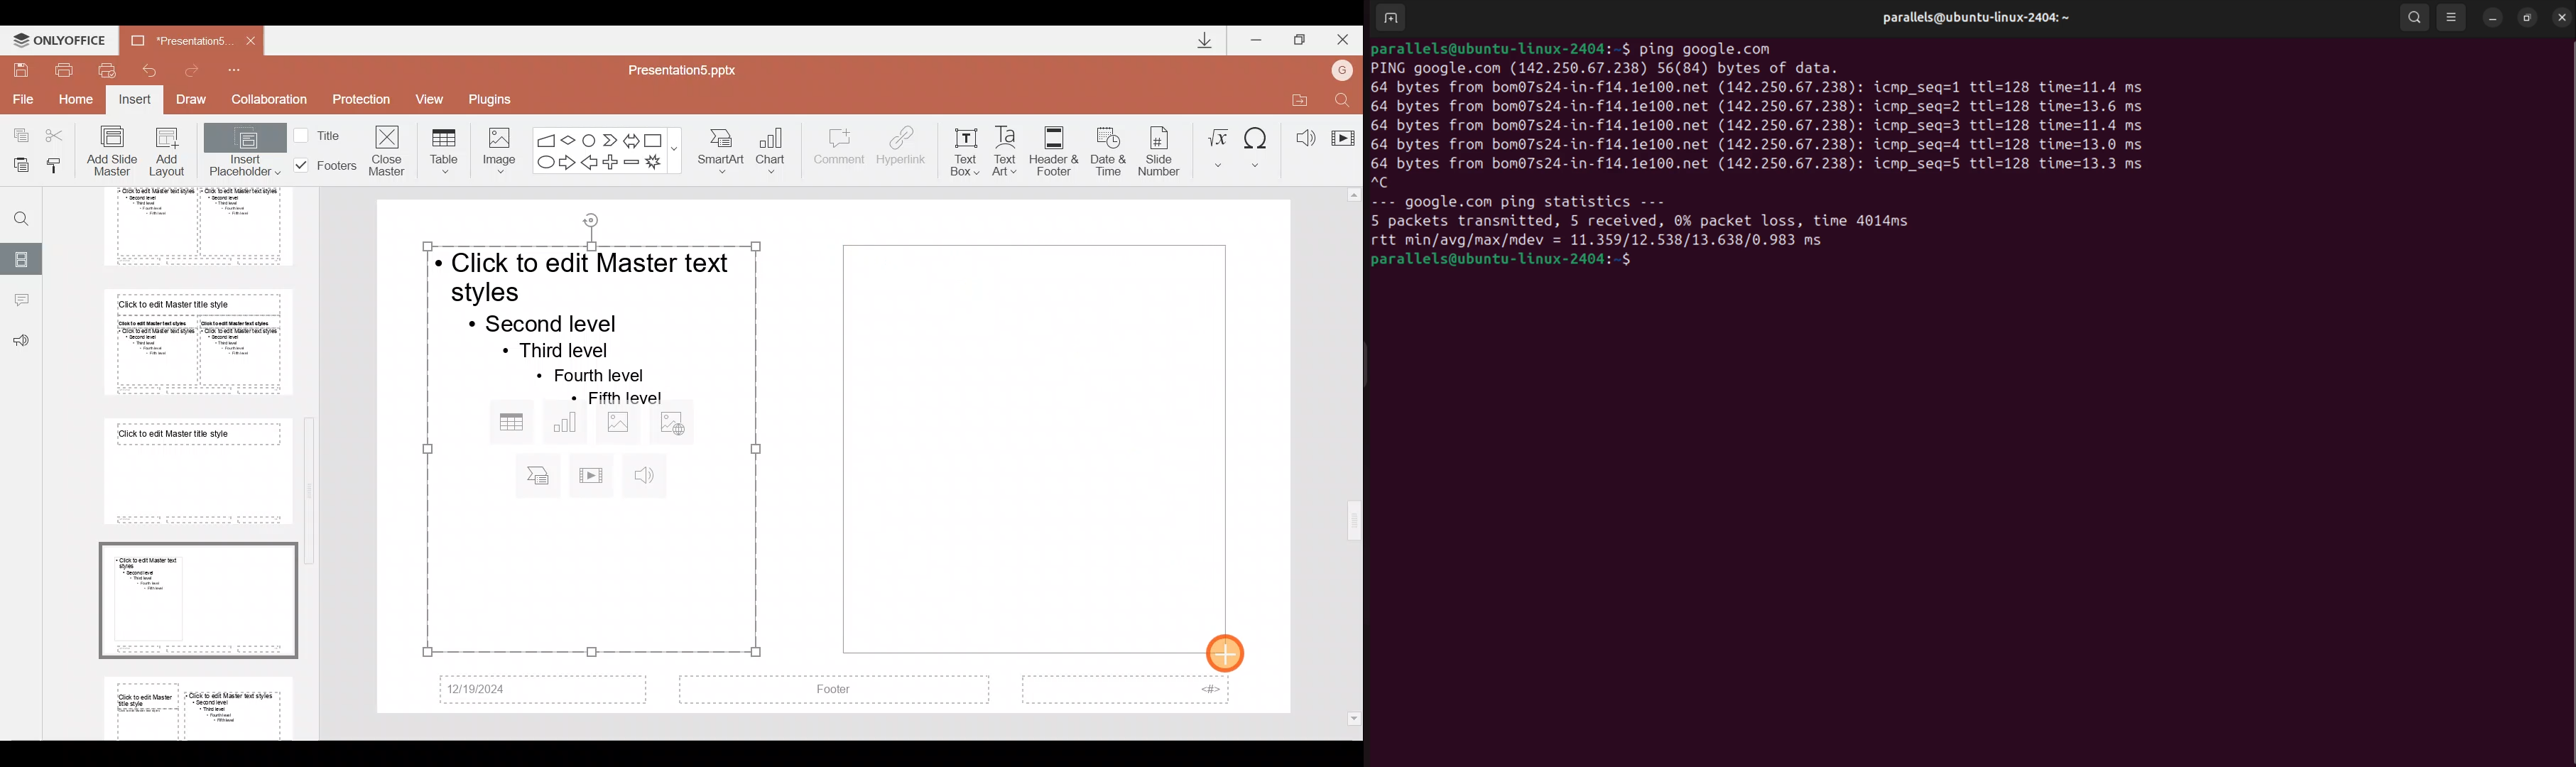 Image resolution: width=2576 pixels, height=784 pixels. Describe the element at coordinates (313, 455) in the screenshot. I see `Scroll bar` at that location.